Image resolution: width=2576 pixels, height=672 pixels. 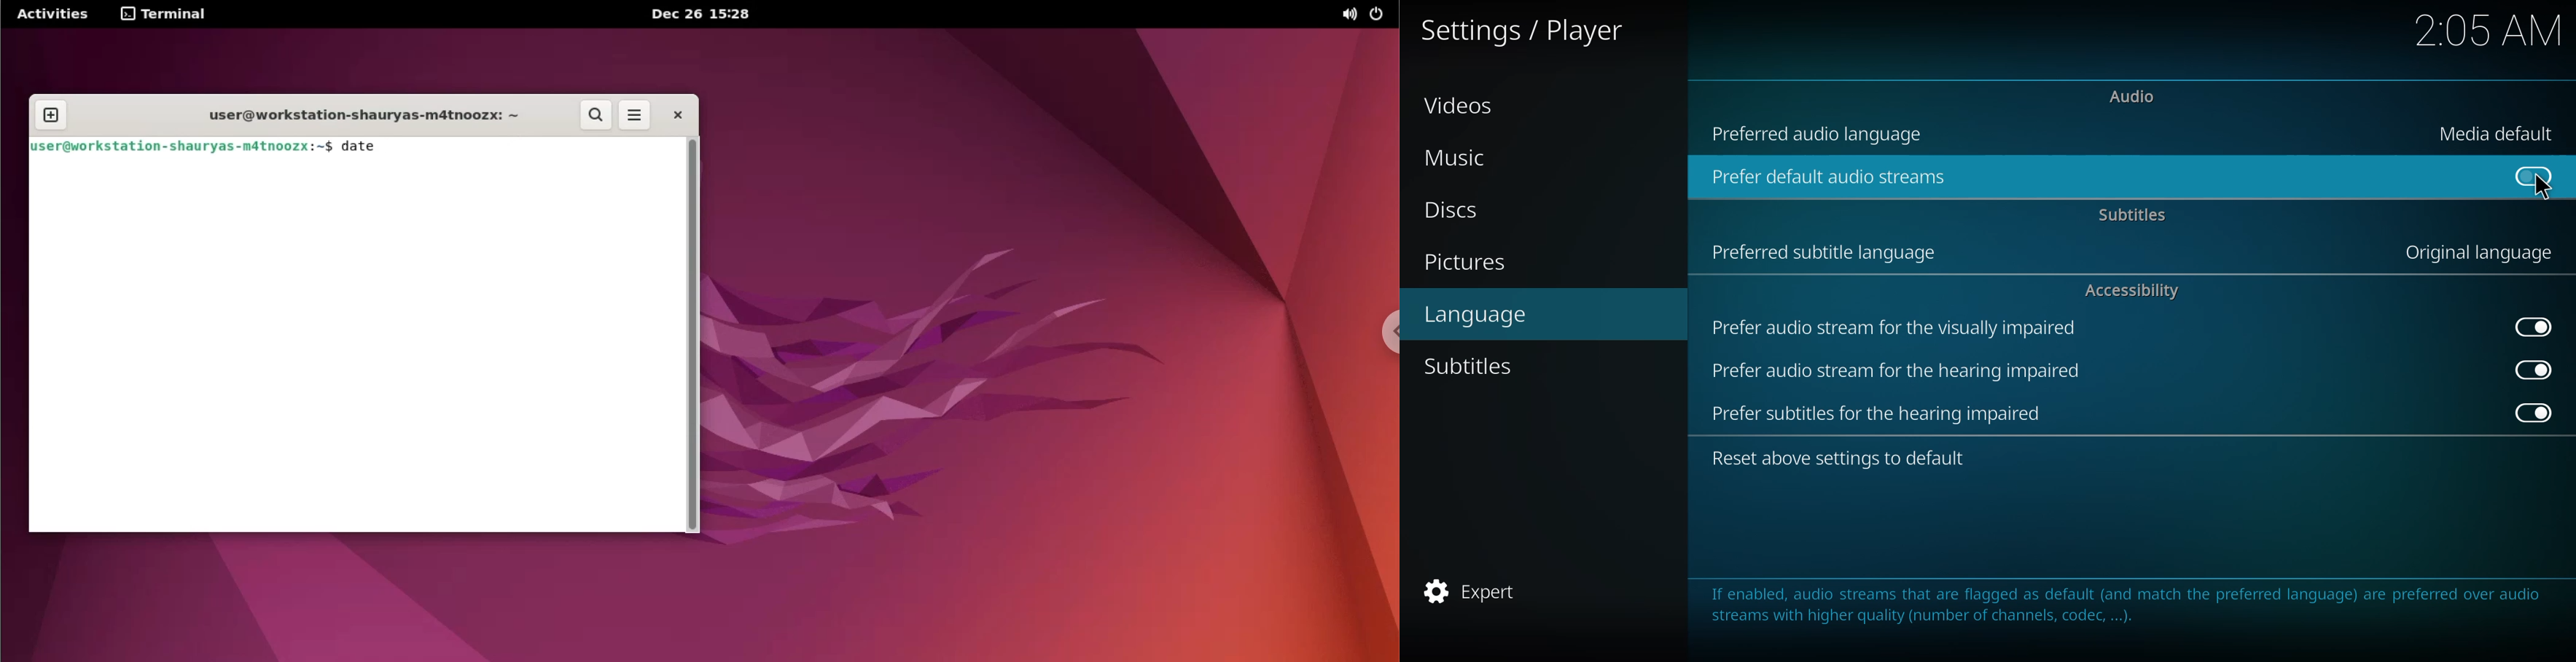 What do you see at coordinates (1525, 30) in the screenshot?
I see `settings player` at bounding box center [1525, 30].